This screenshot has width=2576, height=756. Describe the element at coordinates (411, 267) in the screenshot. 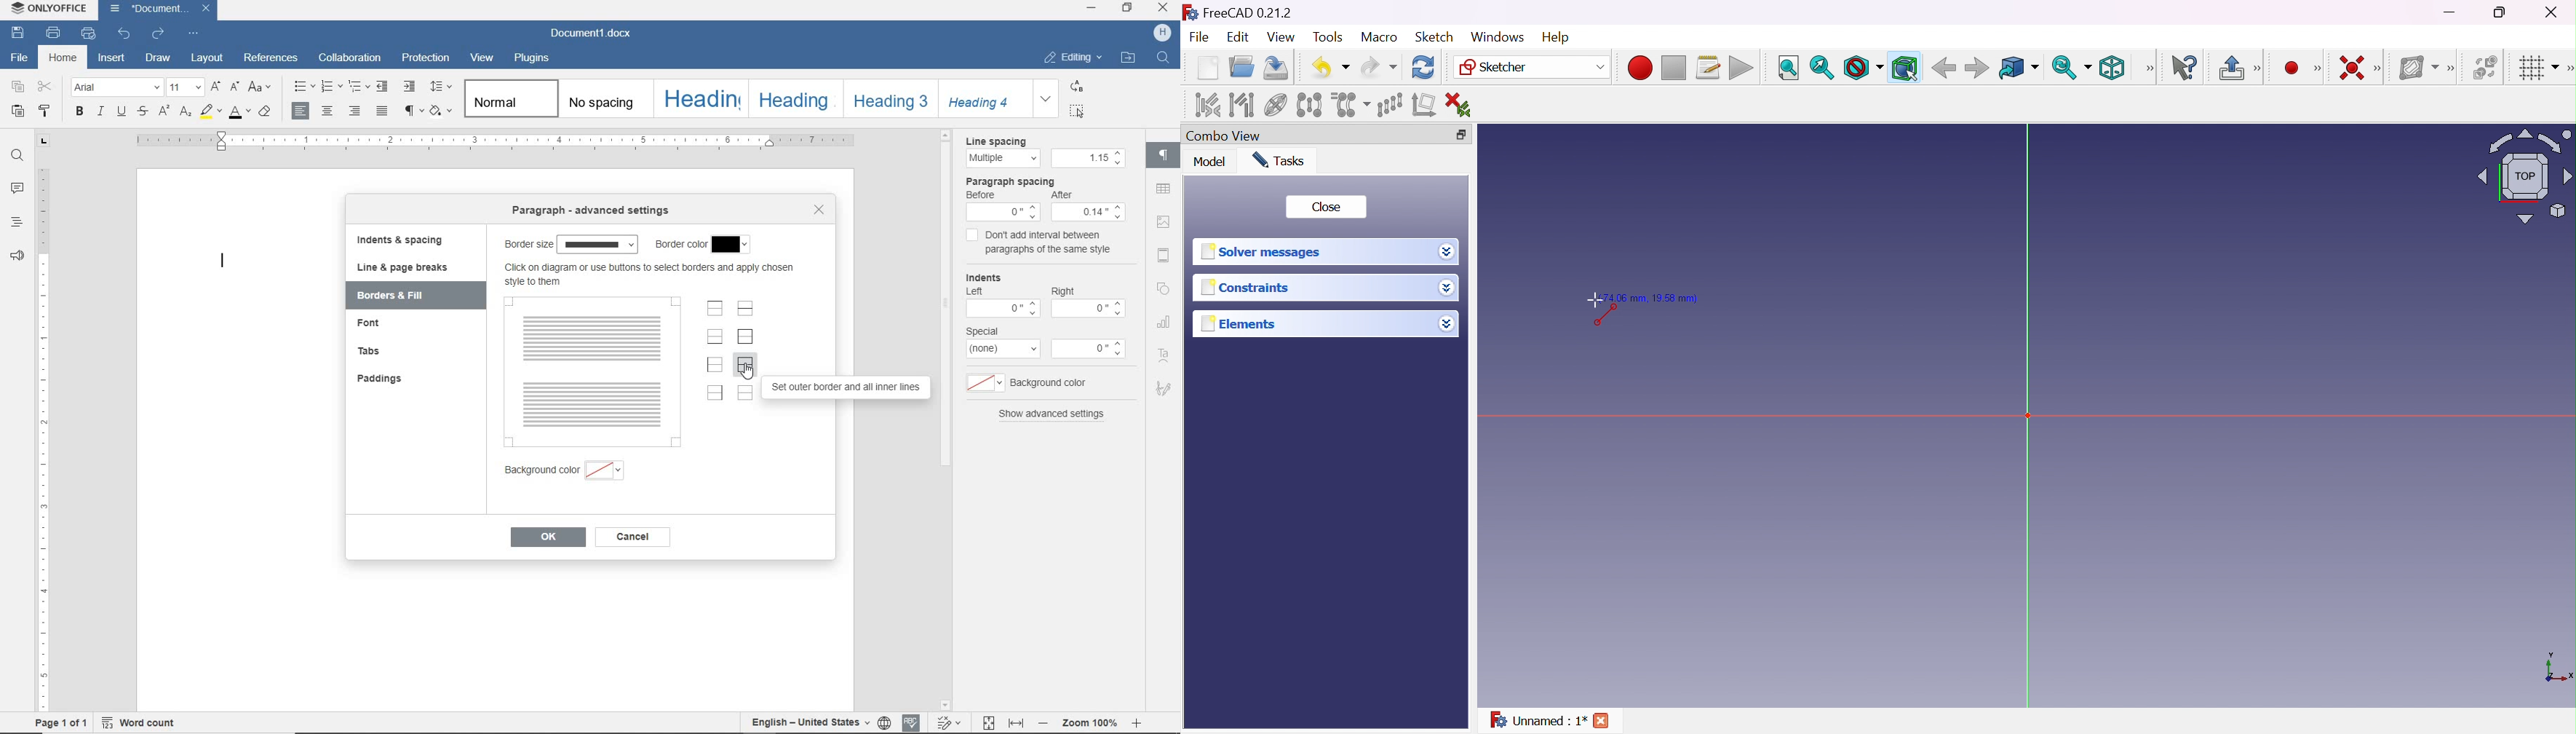

I see `line & page breaks` at that location.